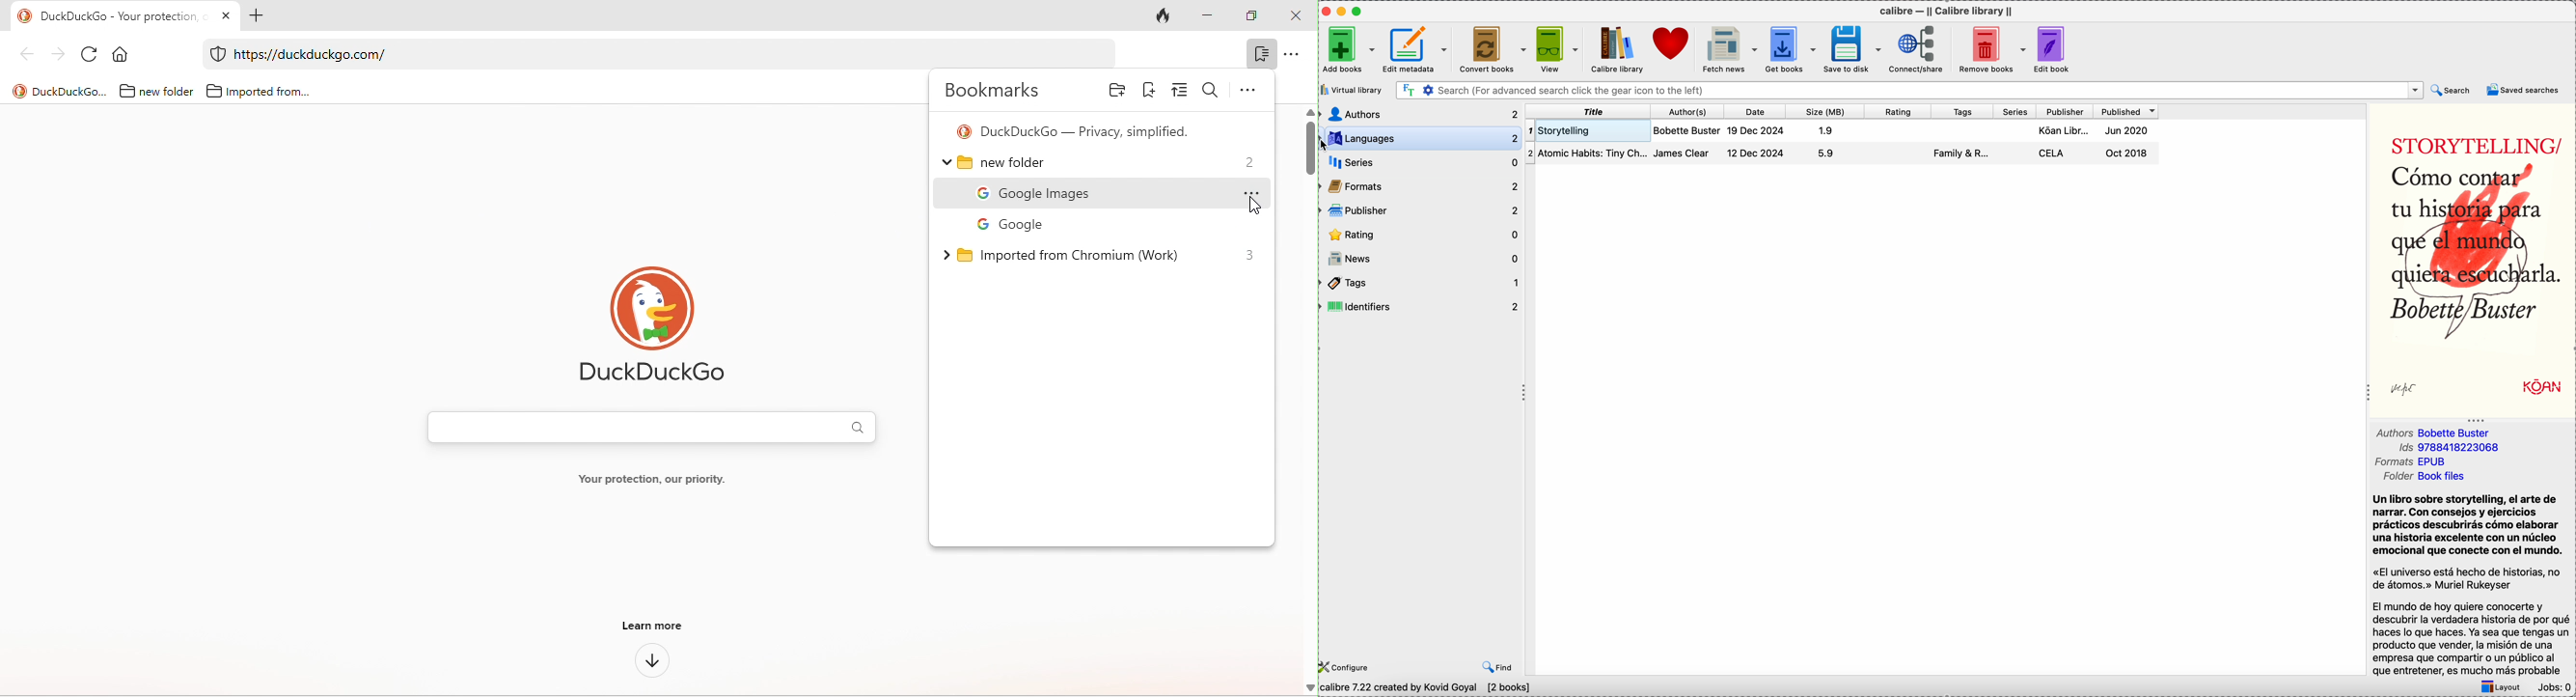 This screenshot has width=2576, height=700. I want to click on authors Bobette Buster, so click(2435, 432).